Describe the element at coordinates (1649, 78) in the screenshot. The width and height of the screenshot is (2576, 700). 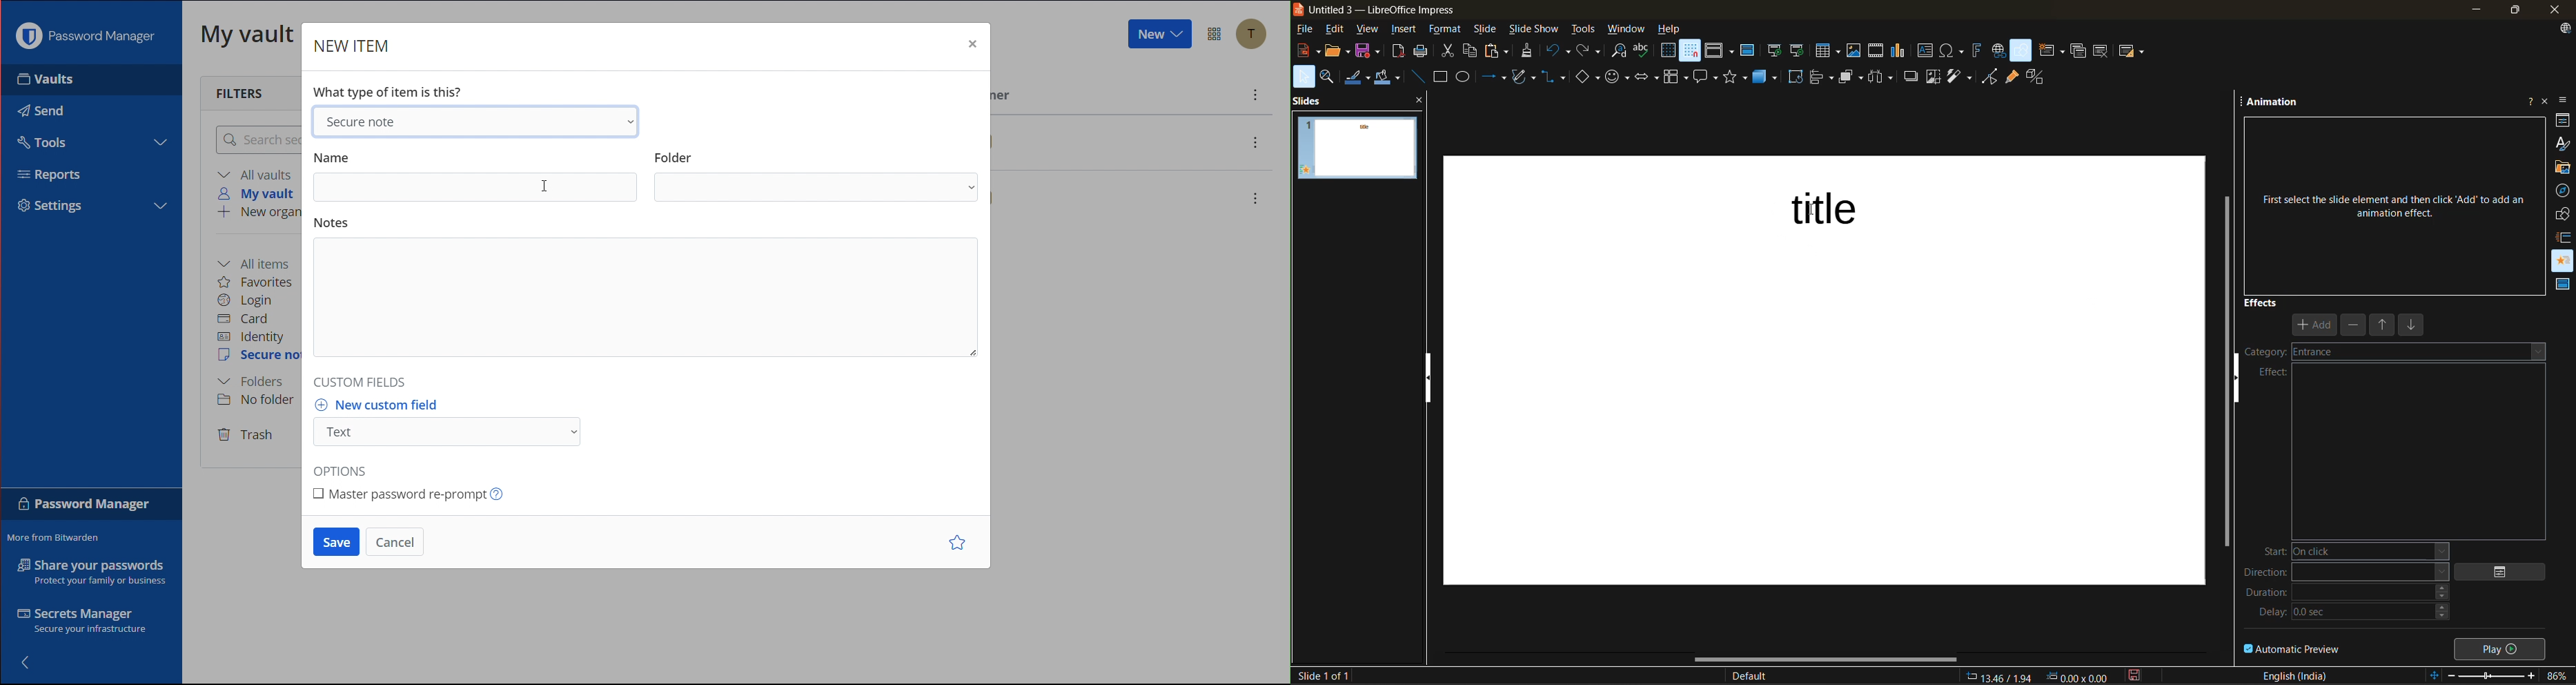
I see `block arrows` at that location.